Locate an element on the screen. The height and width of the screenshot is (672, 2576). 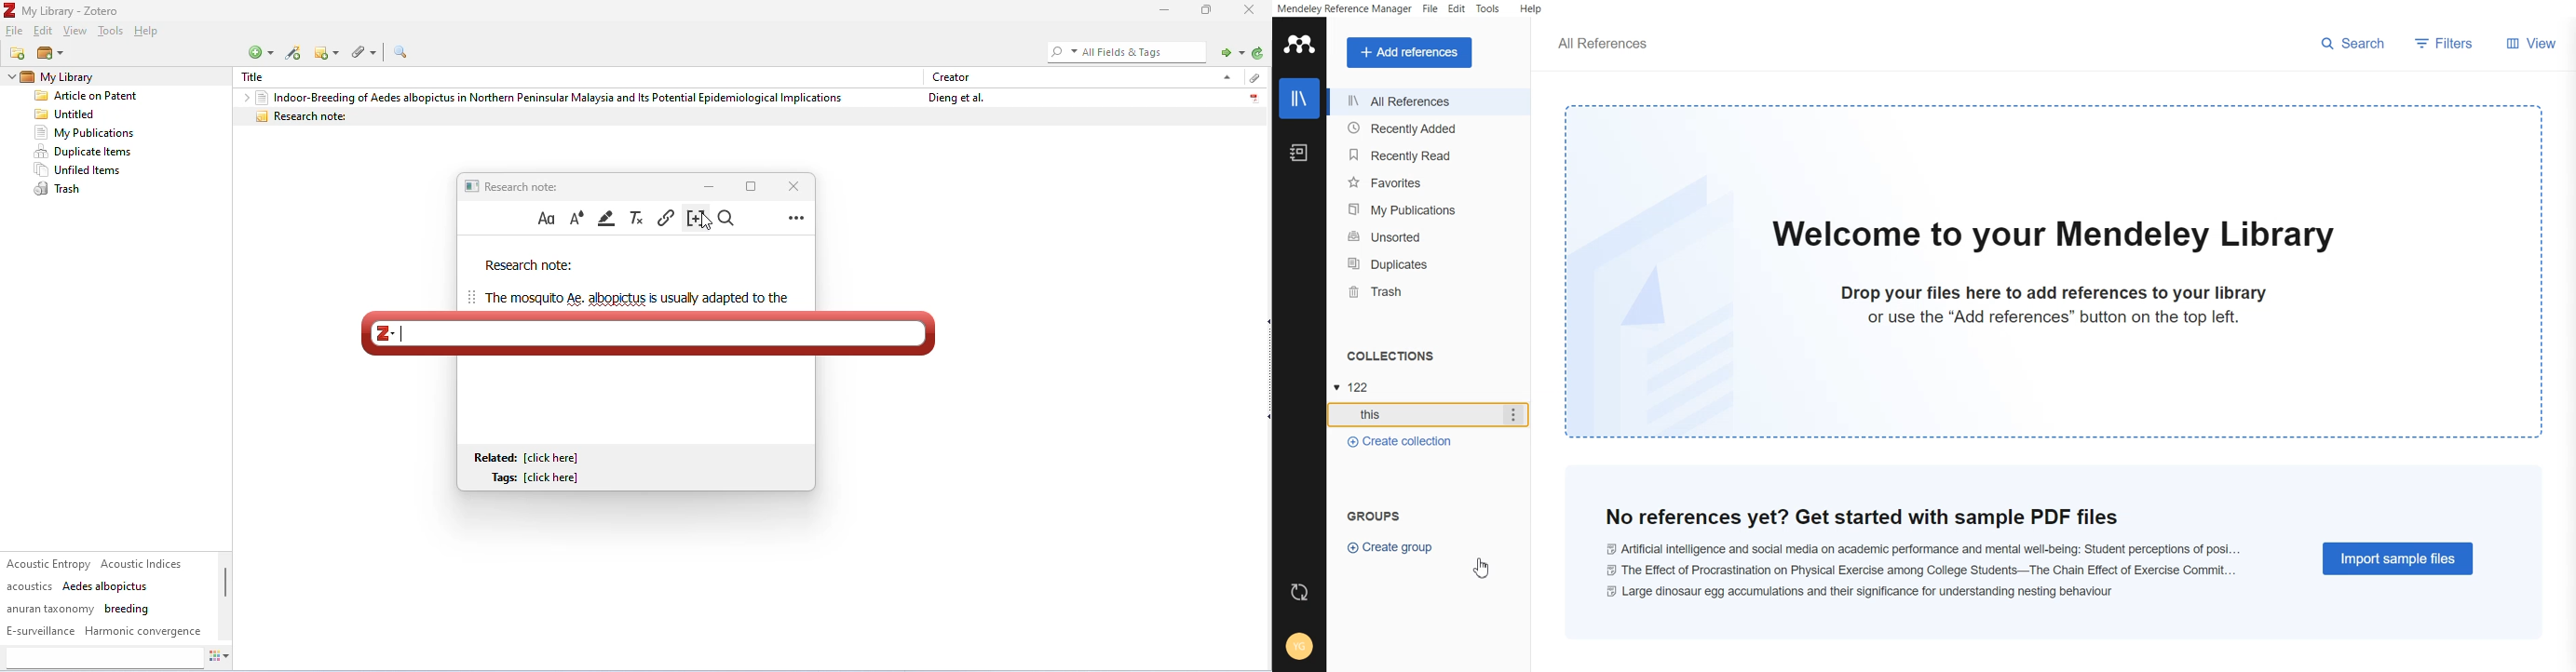
close is located at coordinates (1252, 9).